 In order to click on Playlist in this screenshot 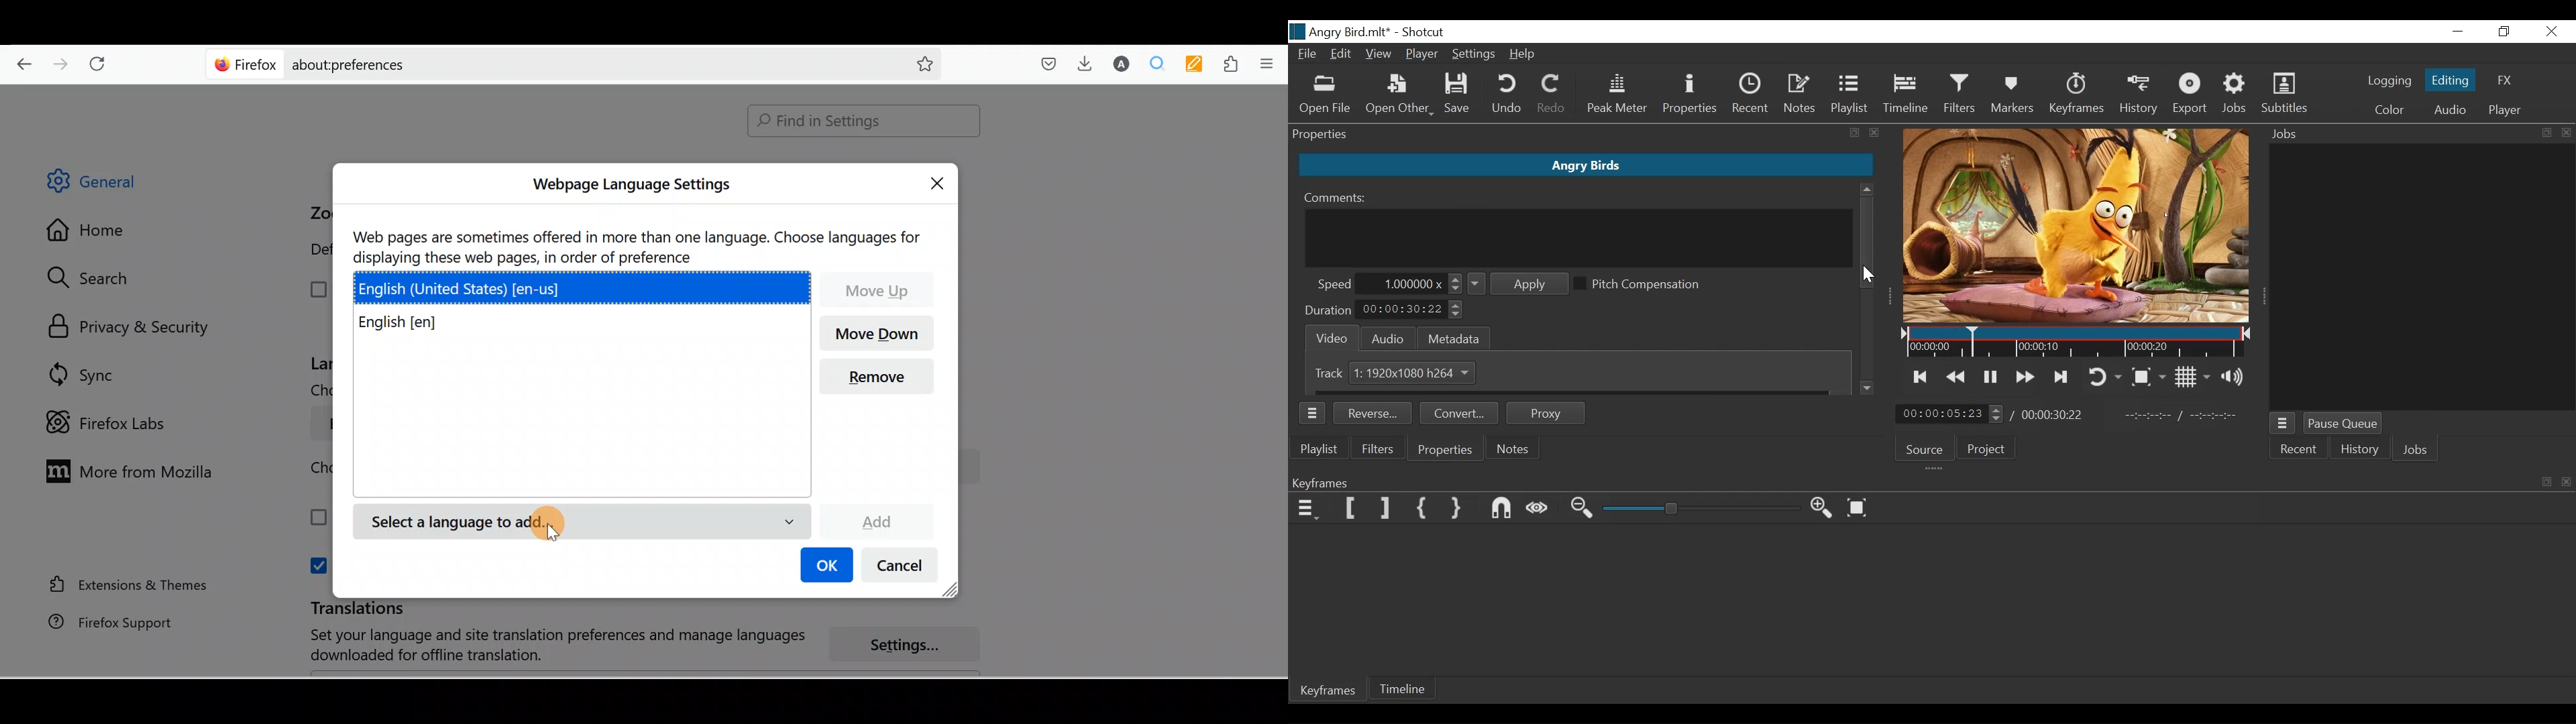, I will do `click(1851, 96)`.